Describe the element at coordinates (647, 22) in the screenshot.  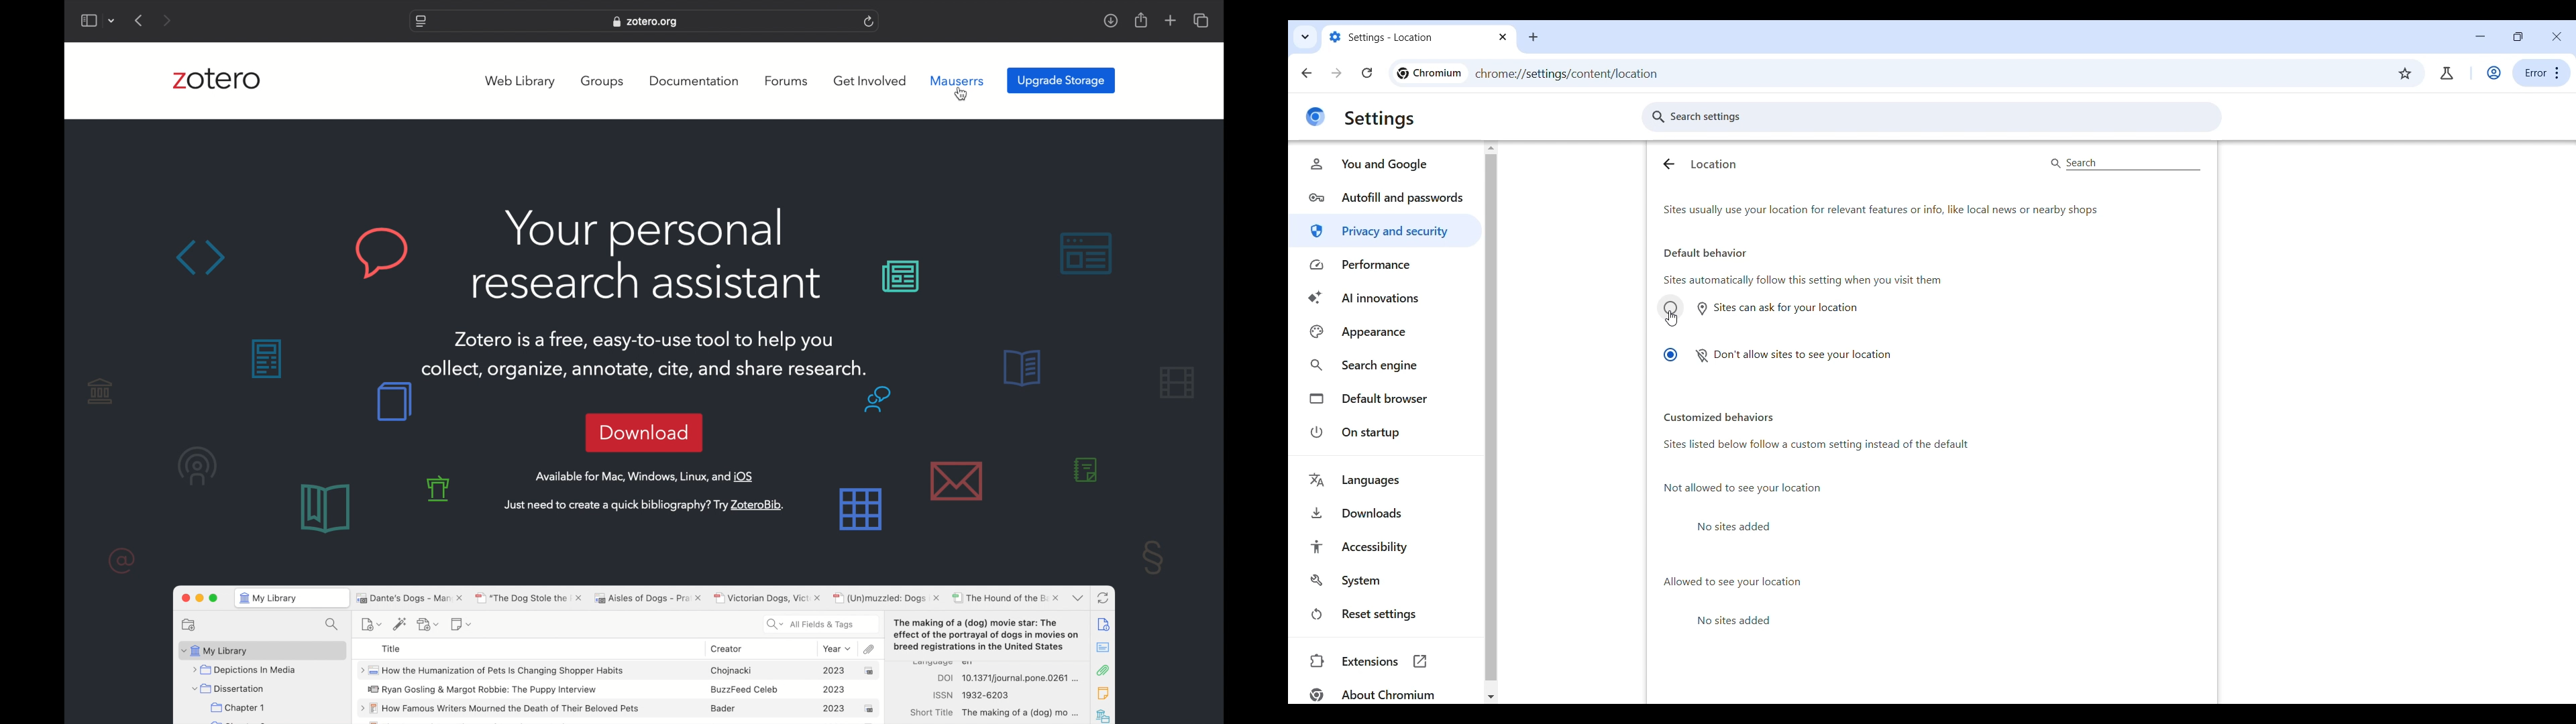
I see `zotero.org` at that location.